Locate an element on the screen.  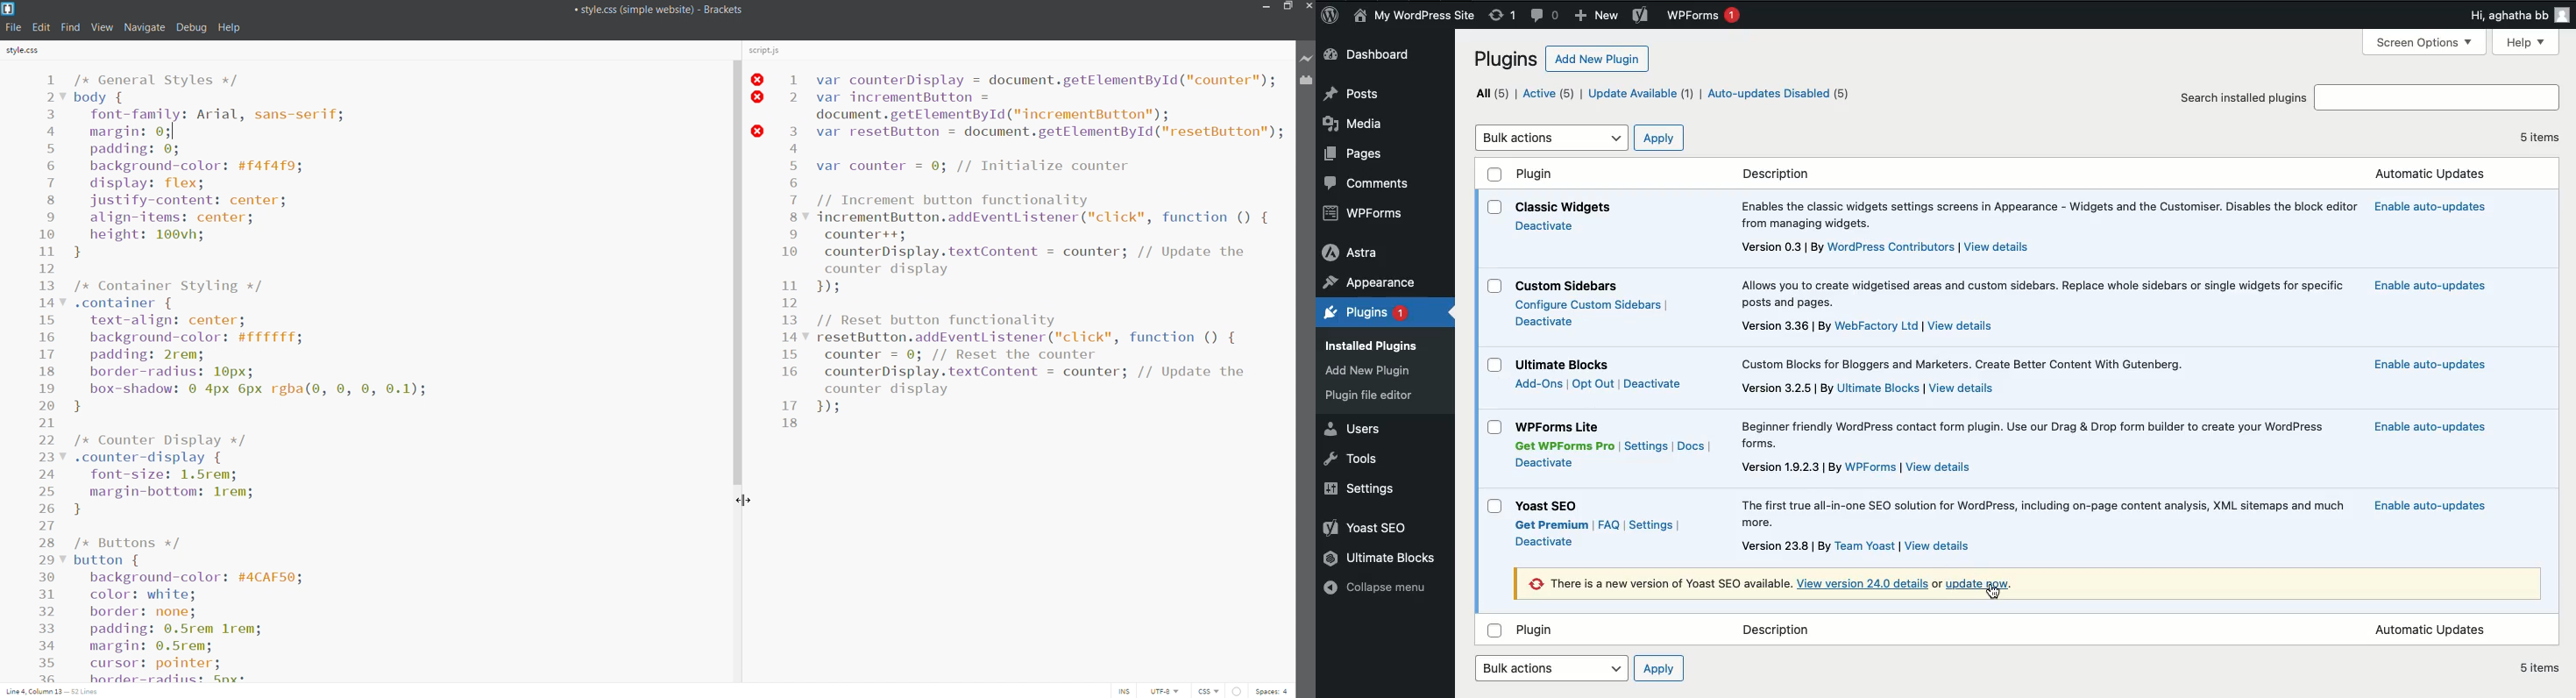
close is located at coordinates (1308, 7).